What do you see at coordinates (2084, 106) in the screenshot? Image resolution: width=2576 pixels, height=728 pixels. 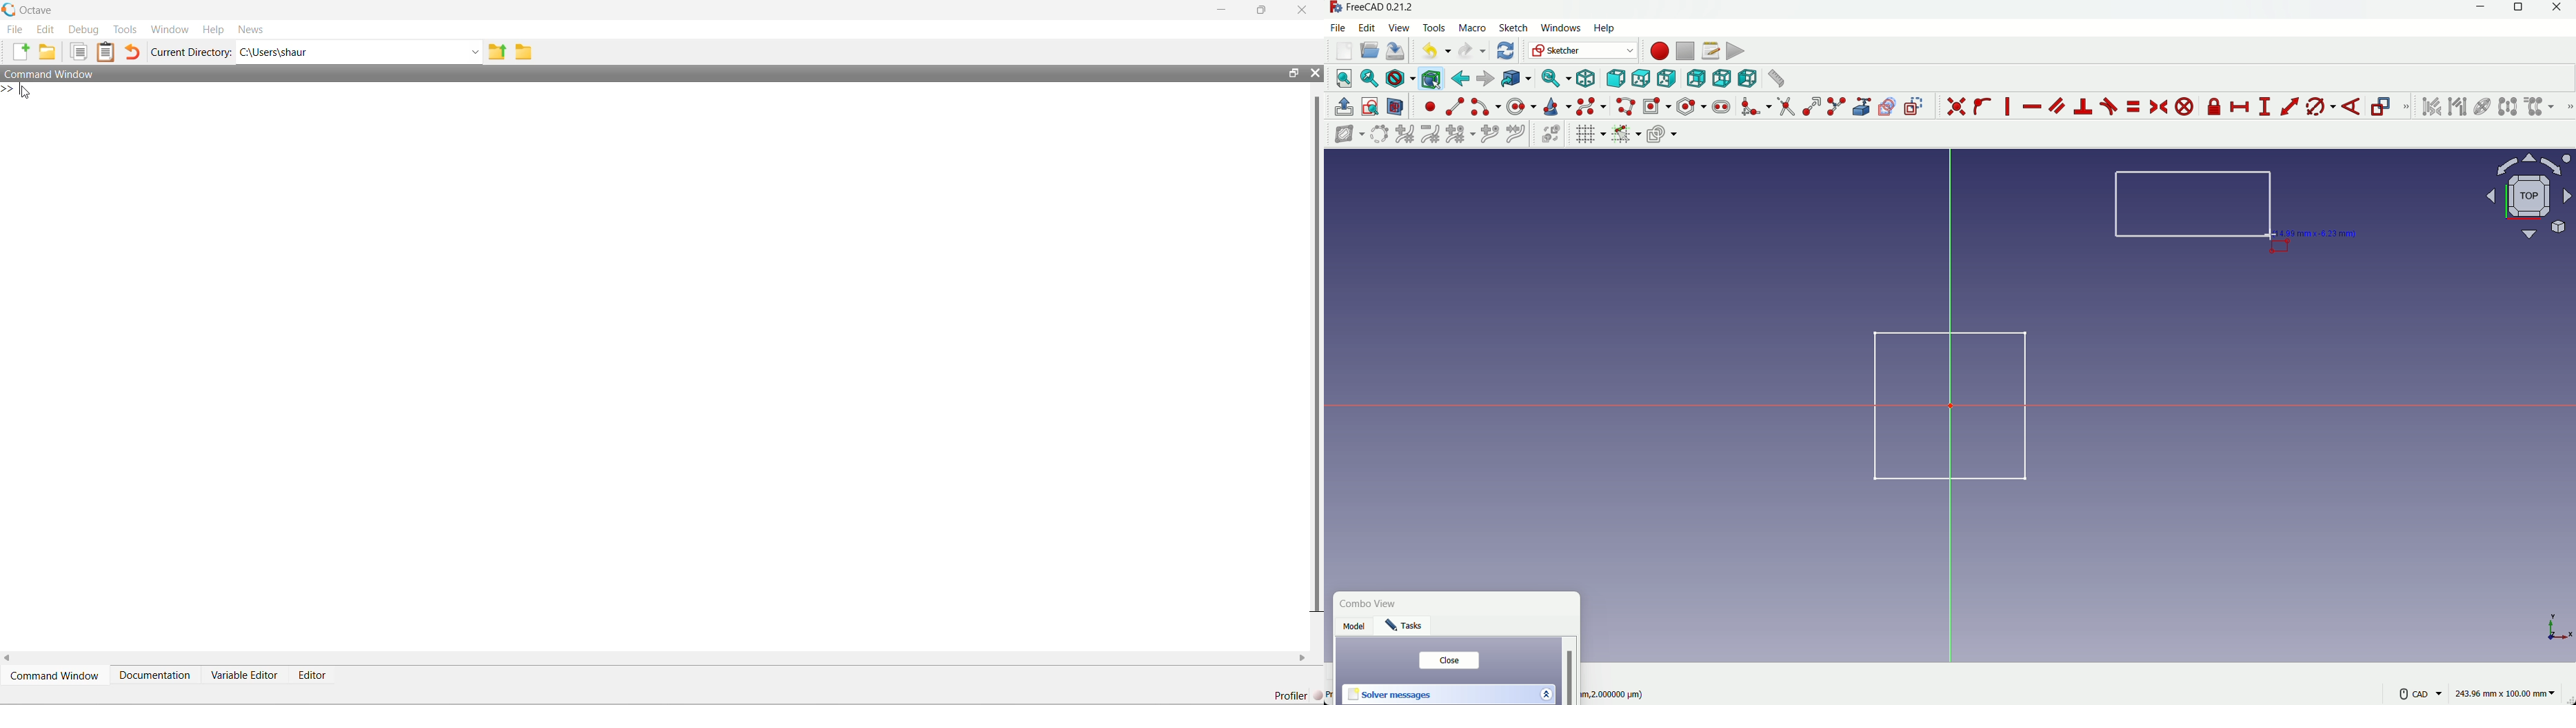 I see `constraint perpendicular` at bounding box center [2084, 106].